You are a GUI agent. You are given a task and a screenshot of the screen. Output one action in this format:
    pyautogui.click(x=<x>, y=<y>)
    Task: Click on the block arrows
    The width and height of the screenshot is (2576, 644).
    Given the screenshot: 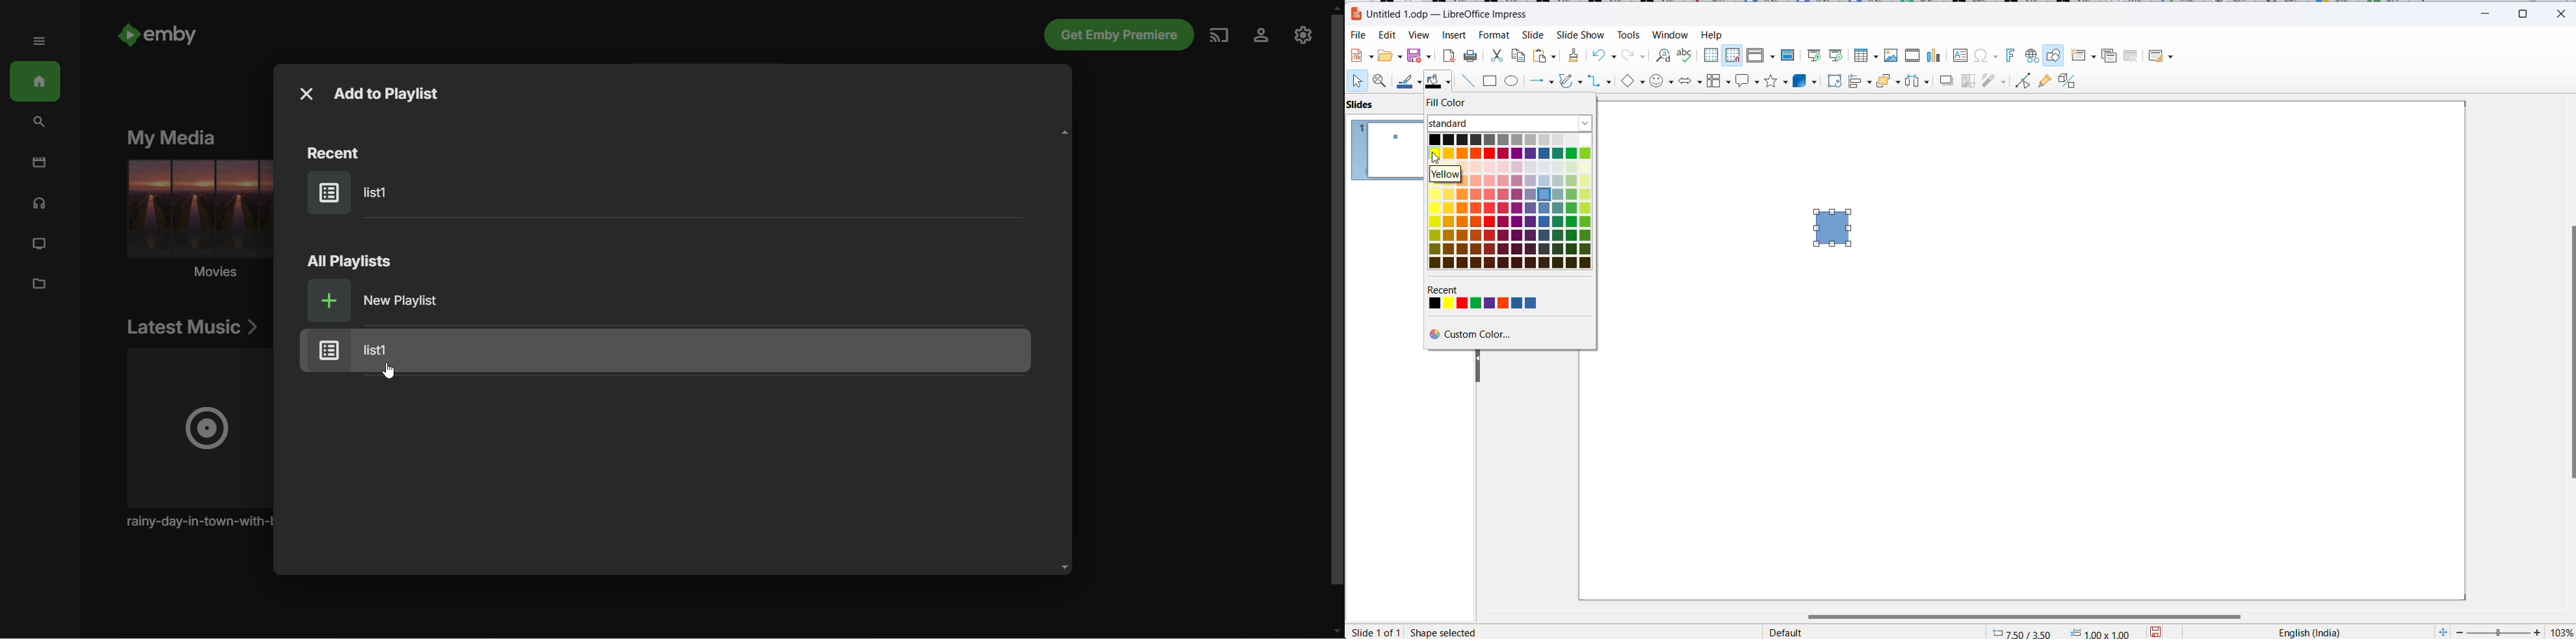 What is the action you would take?
    pyautogui.click(x=1690, y=81)
    